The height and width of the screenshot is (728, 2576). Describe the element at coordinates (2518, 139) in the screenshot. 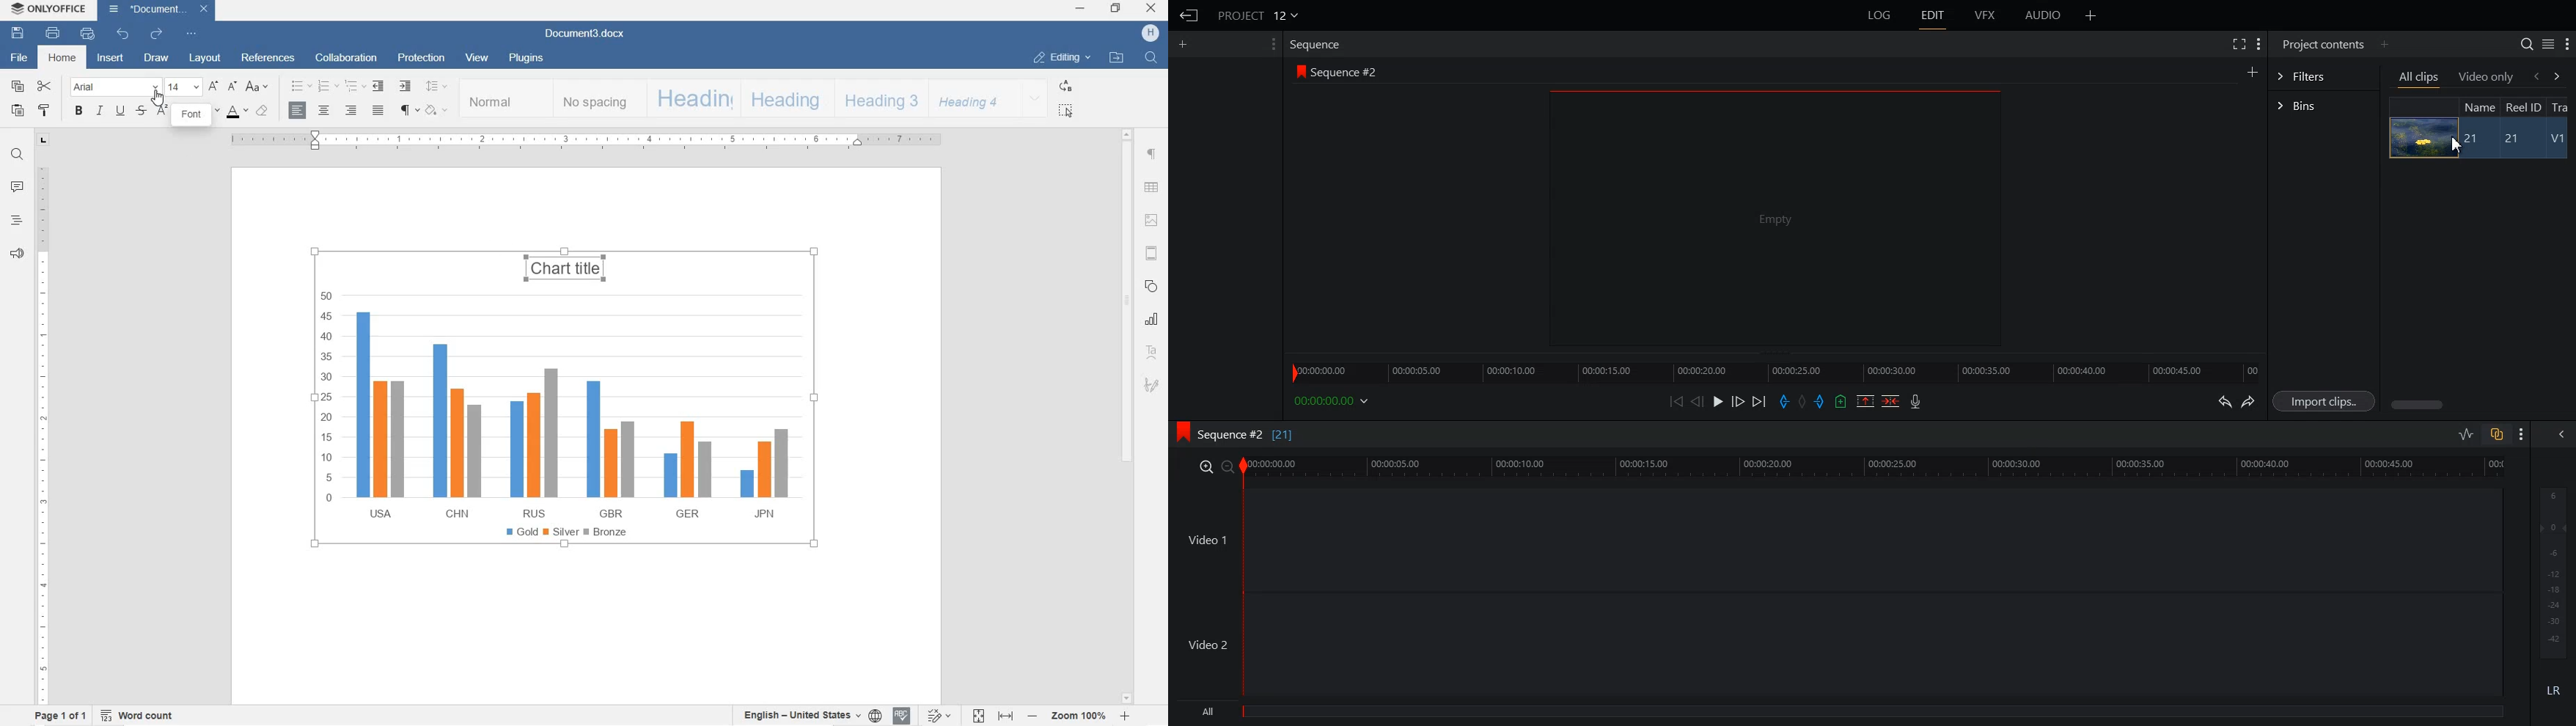

I see `21` at that location.